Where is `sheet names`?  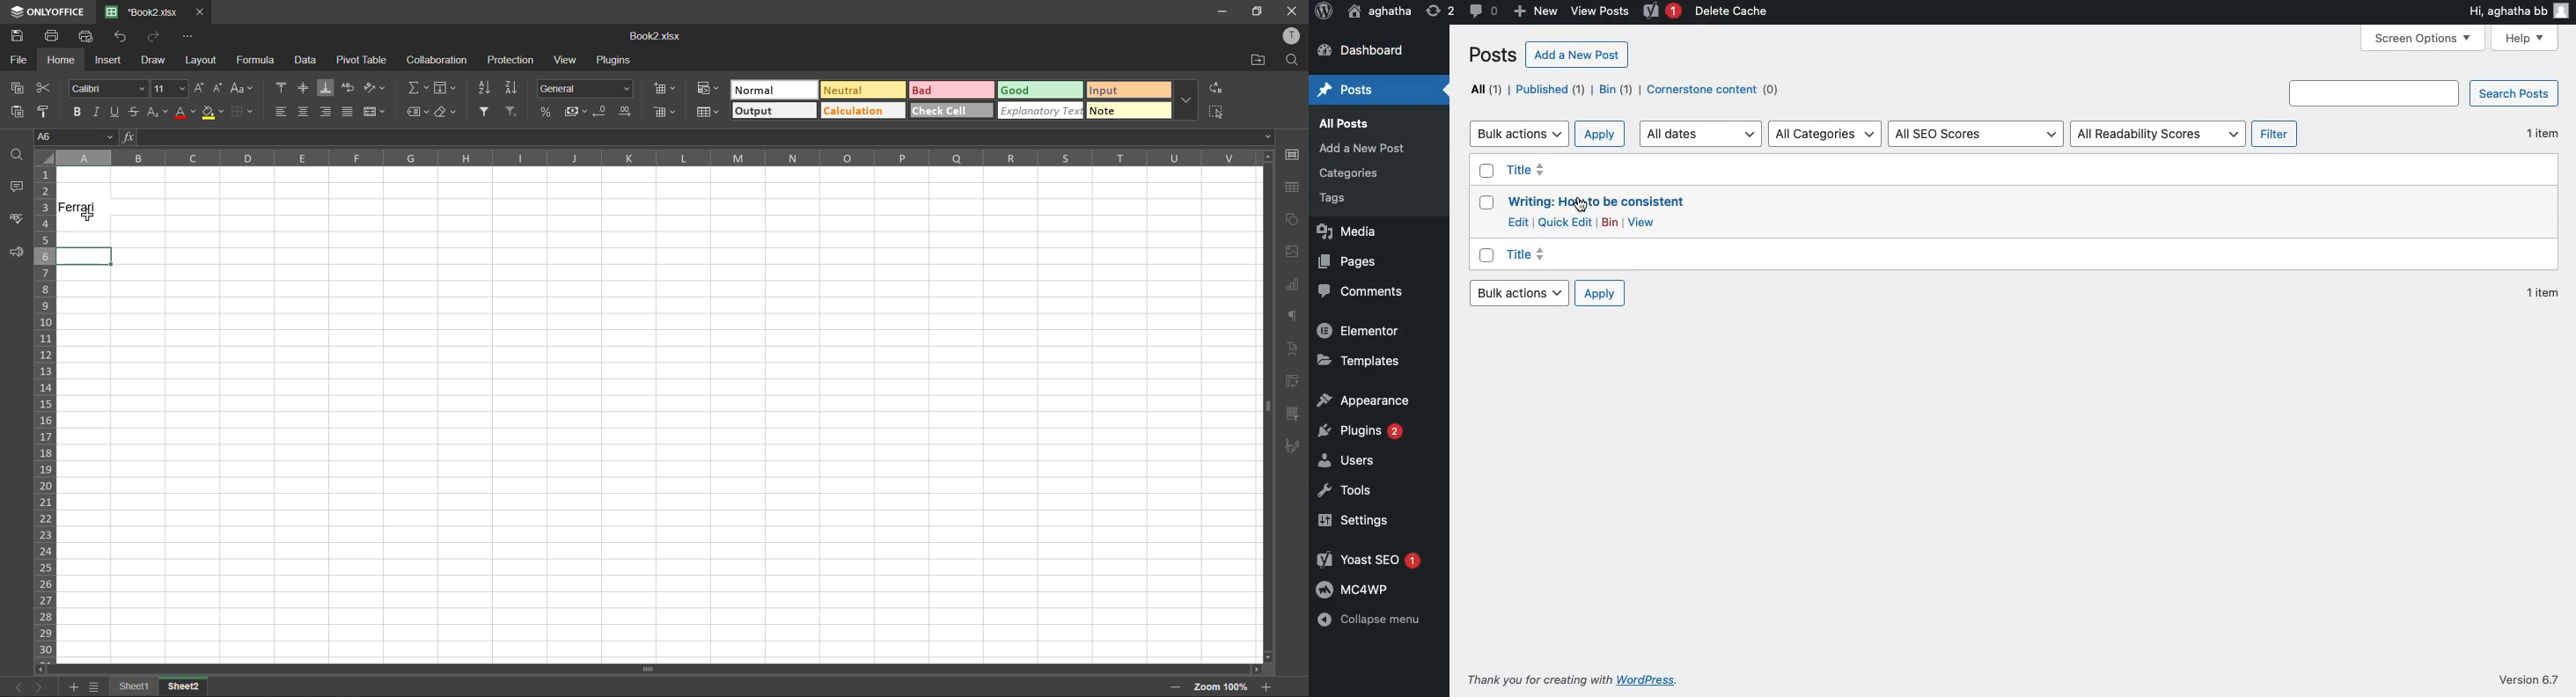
sheet names is located at coordinates (158, 687).